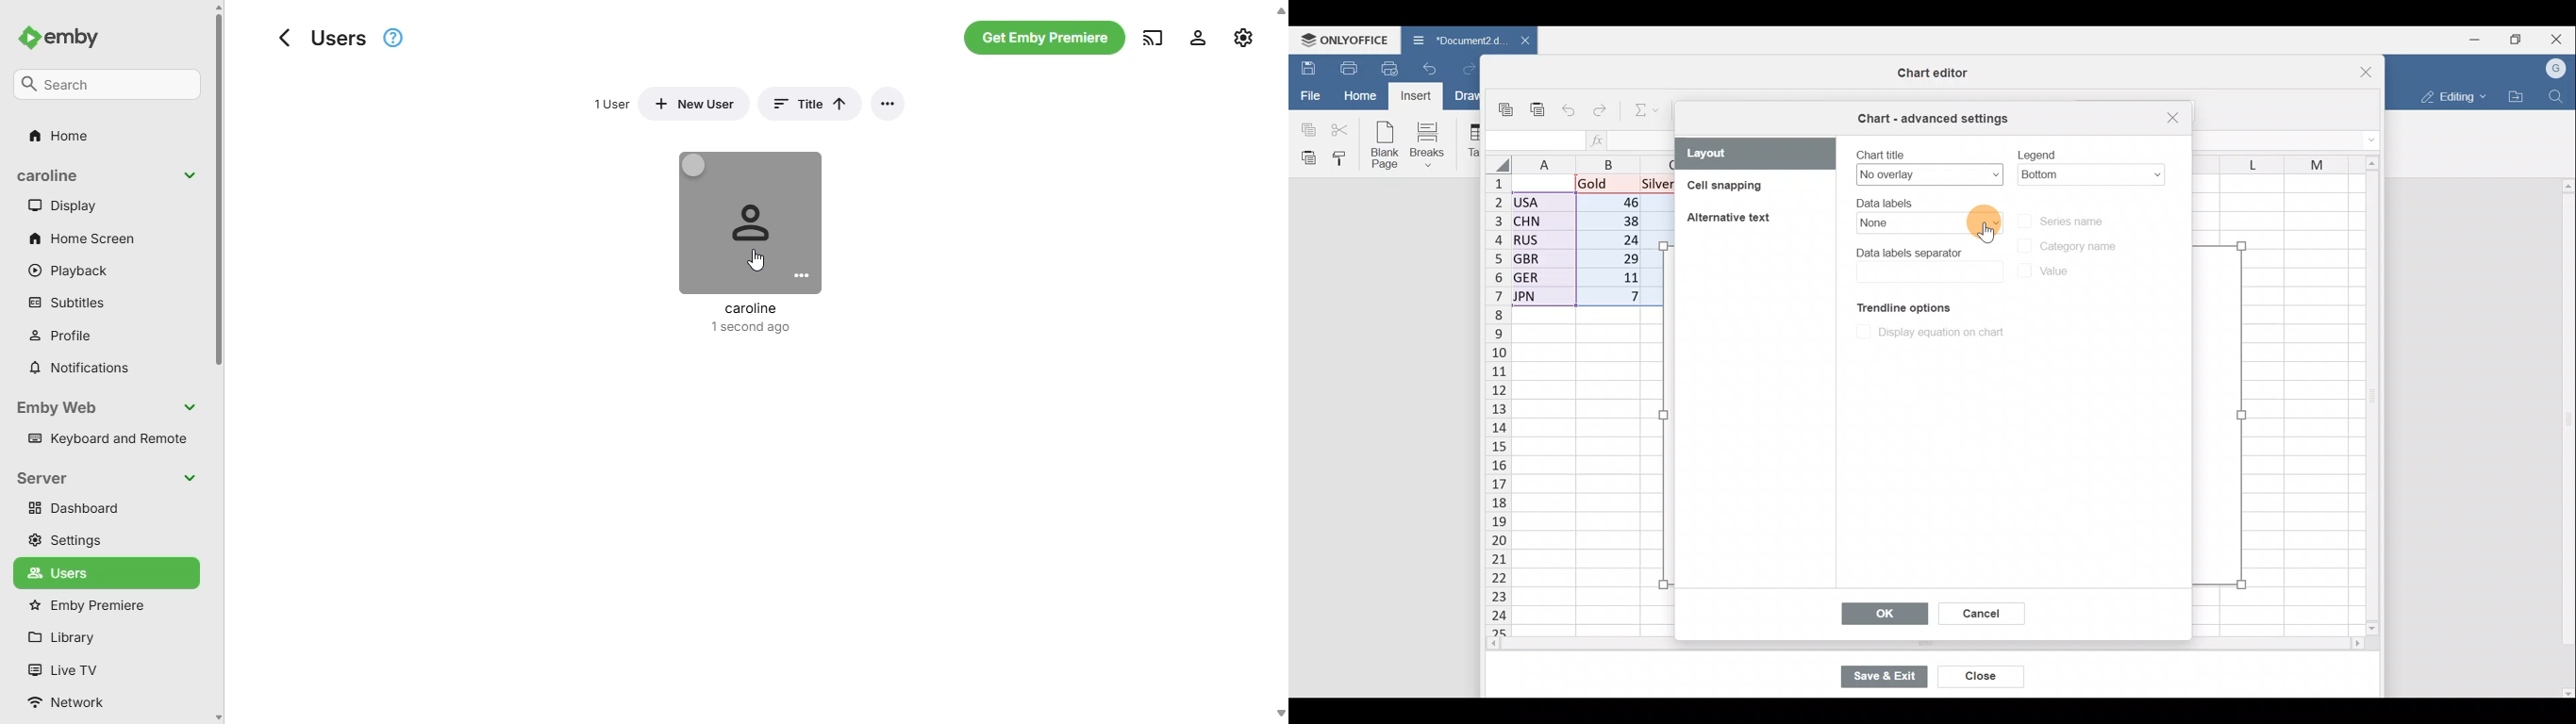  What do you see at coordinates (1592, 162) in the screenshot?
I see `Columns` at bounding box center [1592, 162].